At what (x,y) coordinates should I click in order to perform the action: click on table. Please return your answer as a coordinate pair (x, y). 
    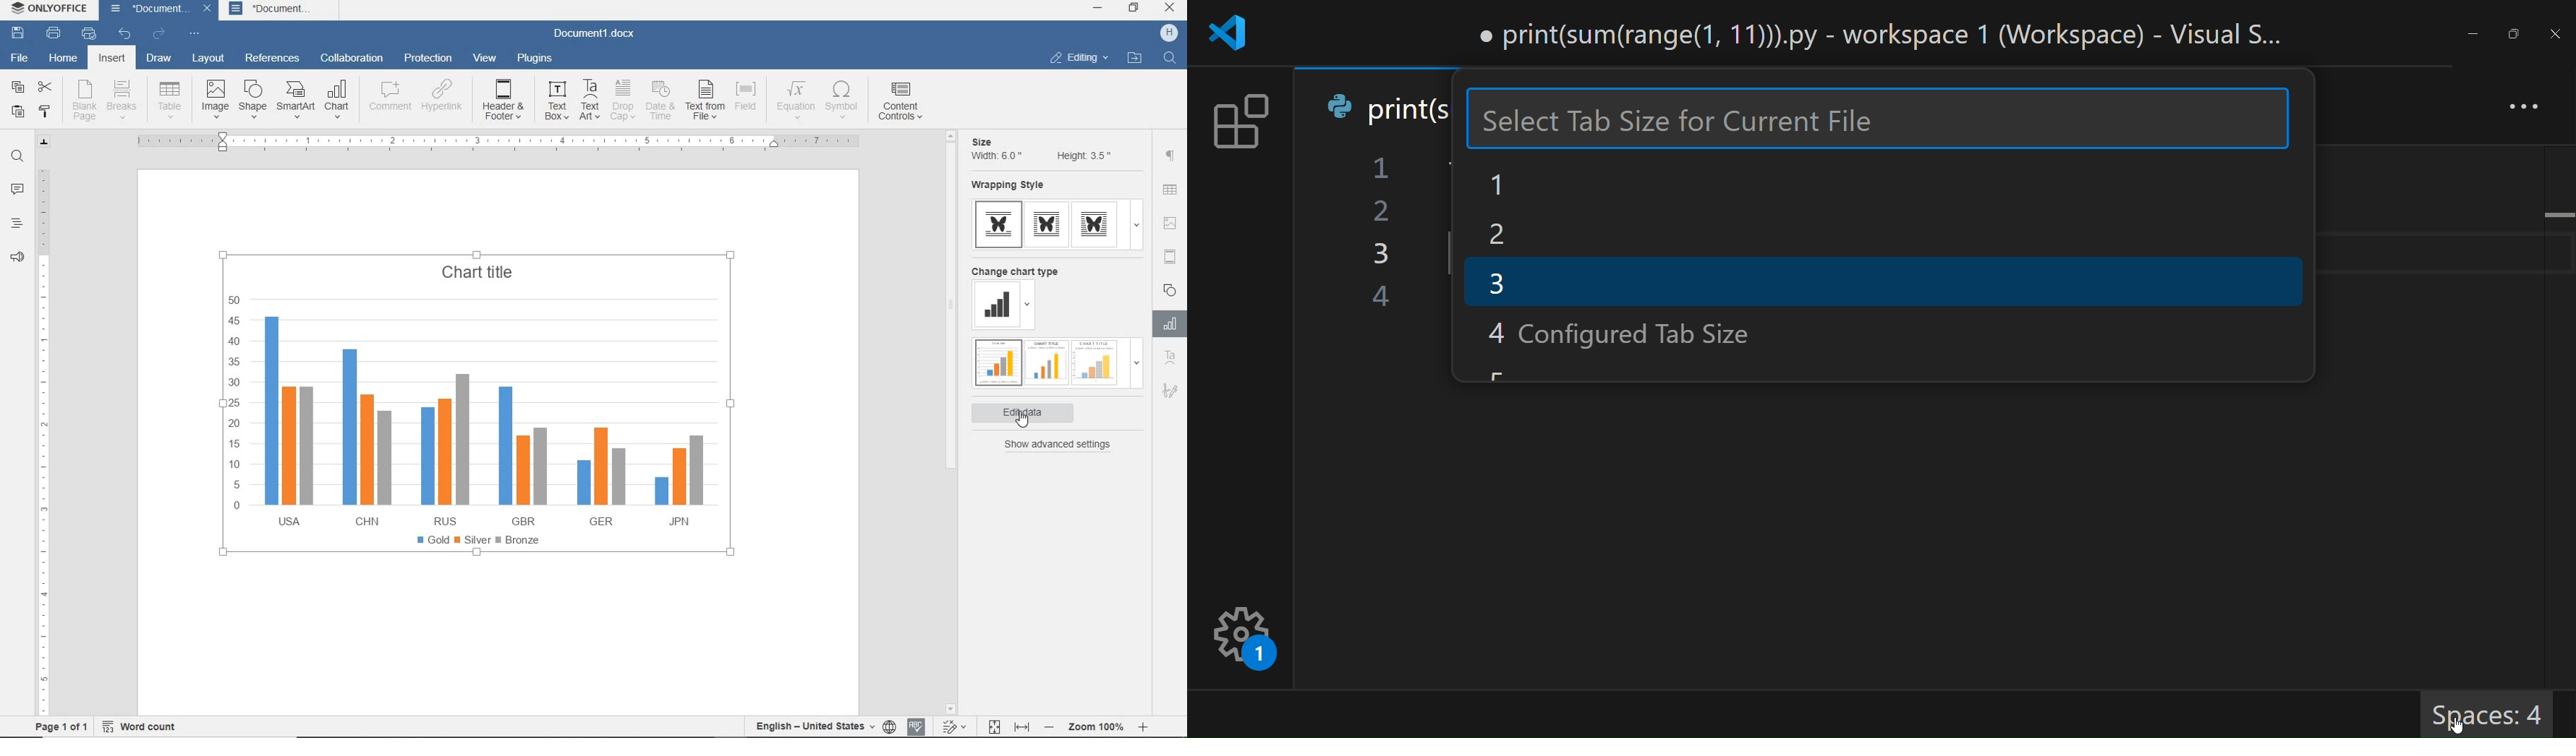
    Looking at the image, I should click on (170, 100).